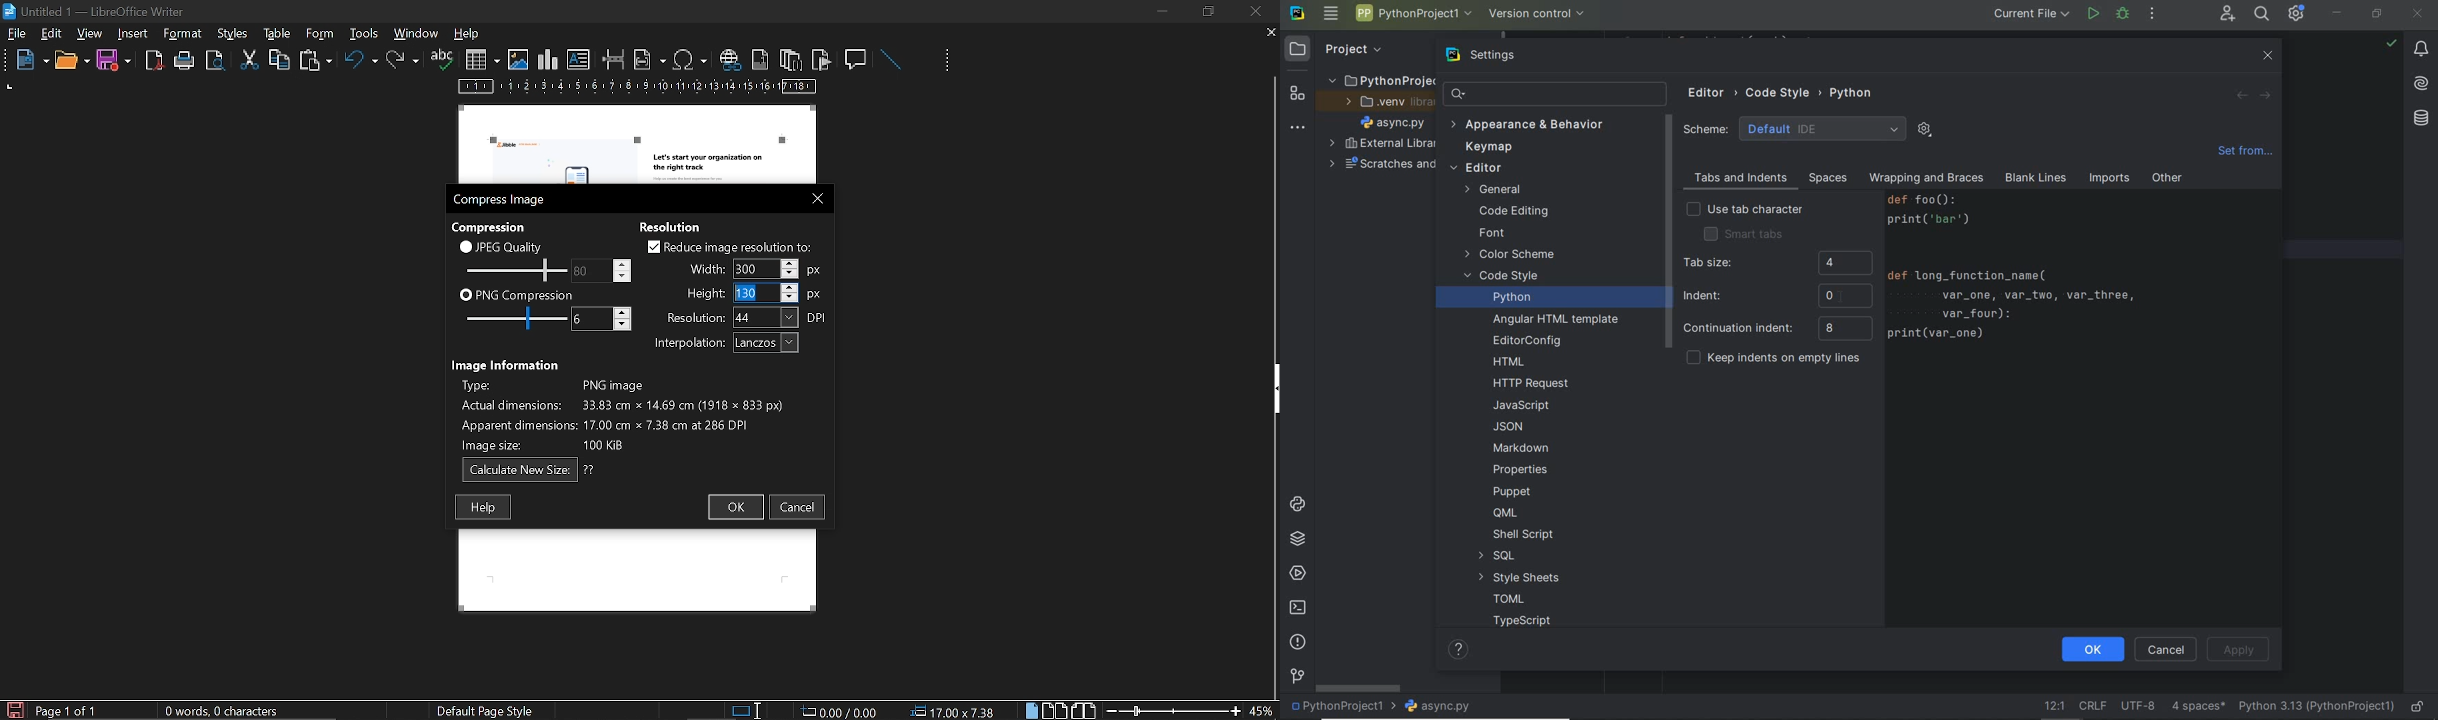 The image size is (2464, 728). Describe the element at coordinates (71, 61) in the screenshot. I see `open` at that location.